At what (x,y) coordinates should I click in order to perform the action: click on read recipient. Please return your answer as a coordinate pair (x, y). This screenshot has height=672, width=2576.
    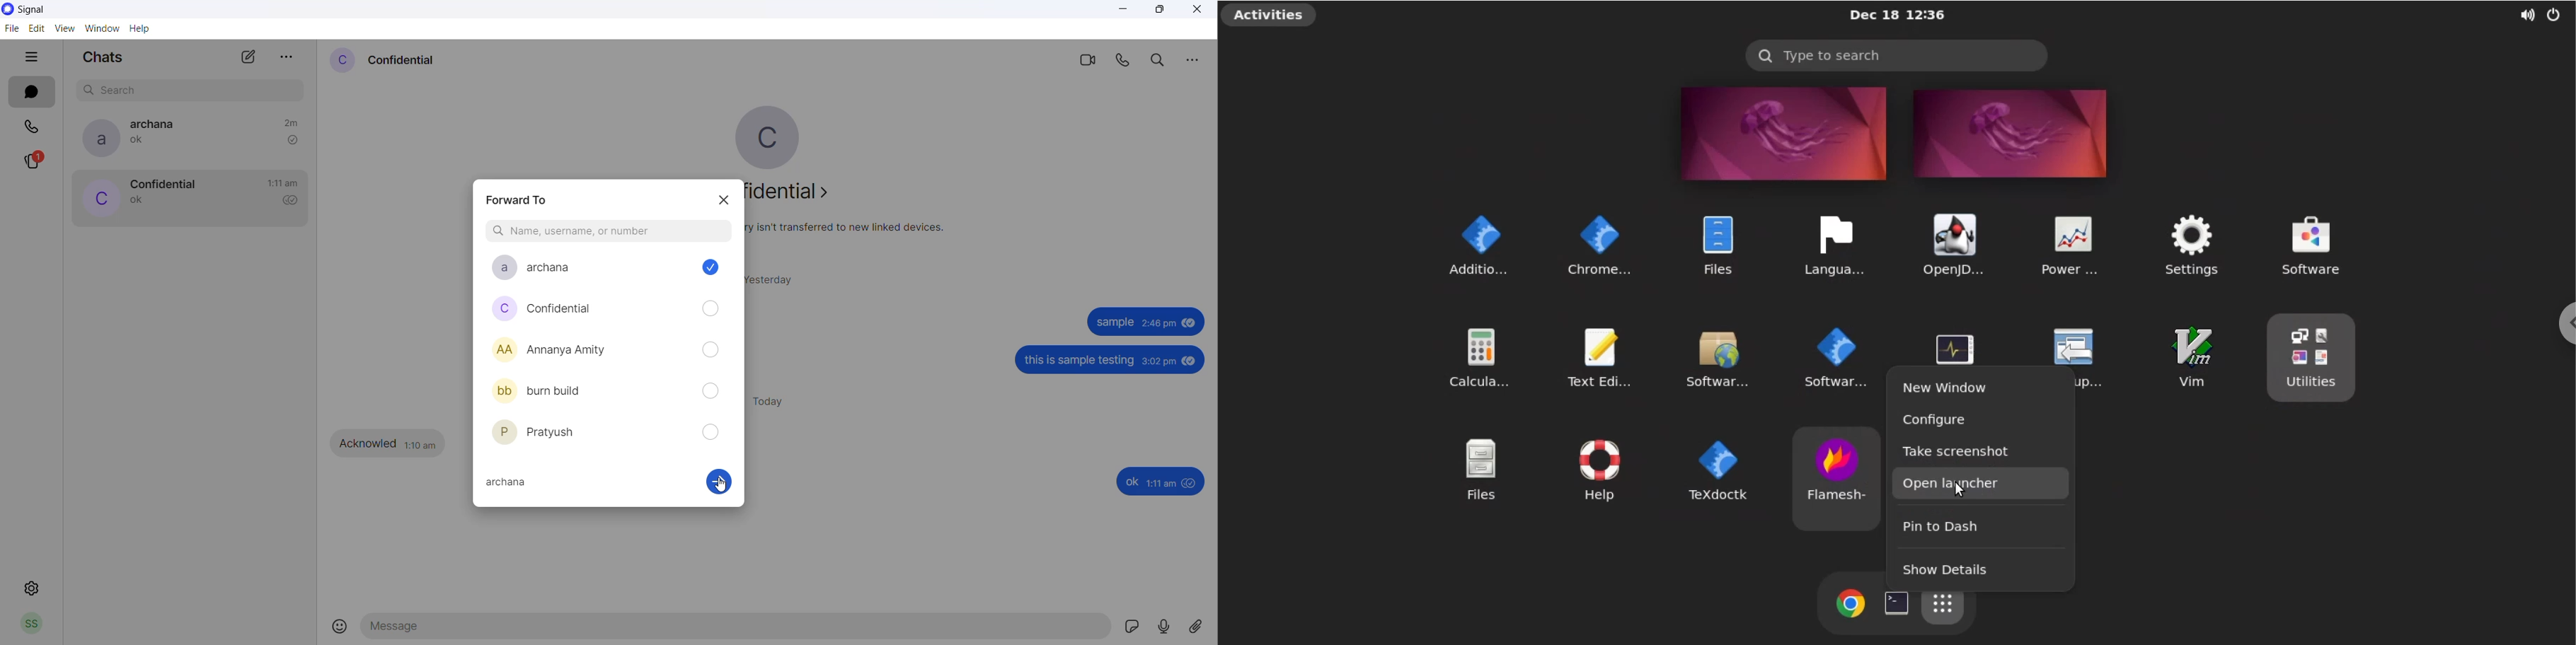
    Looking at the image, I should click on (294, 201).